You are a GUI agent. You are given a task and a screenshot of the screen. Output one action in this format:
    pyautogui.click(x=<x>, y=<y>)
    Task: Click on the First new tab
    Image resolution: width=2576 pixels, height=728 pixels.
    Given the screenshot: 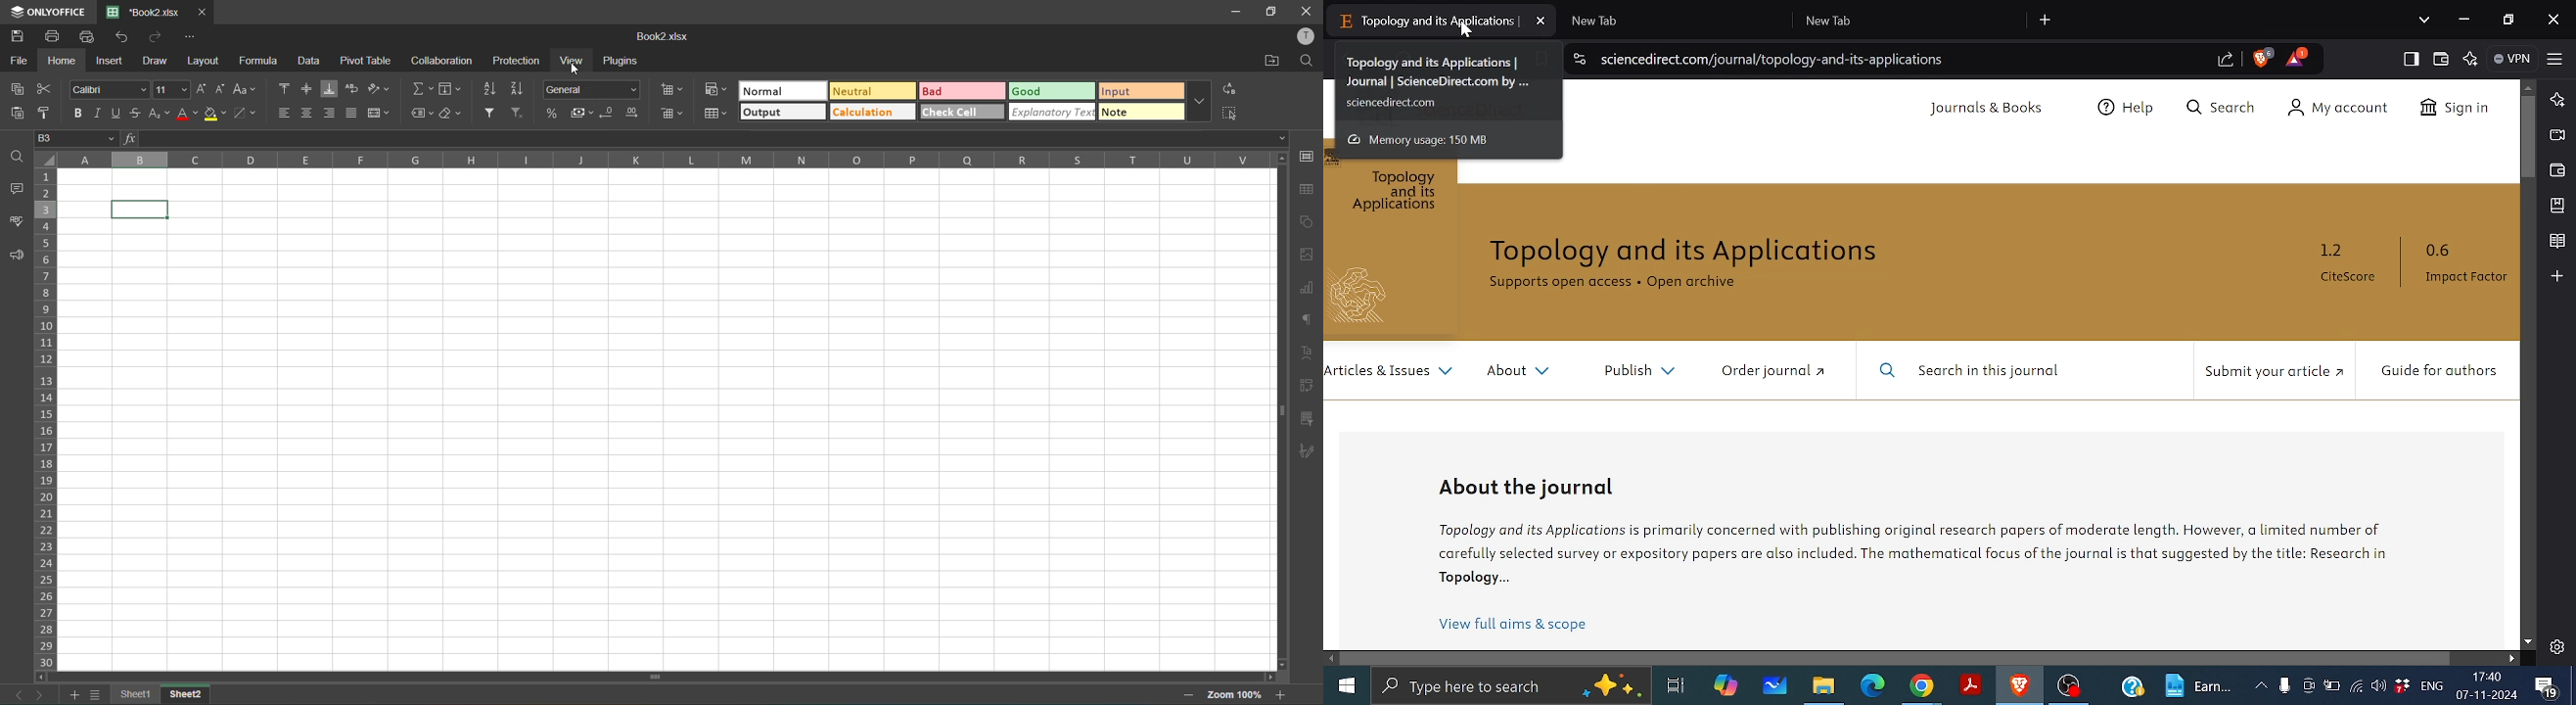 What is the action you would take?
    pyautogui.click(x=1667, y=21)
    